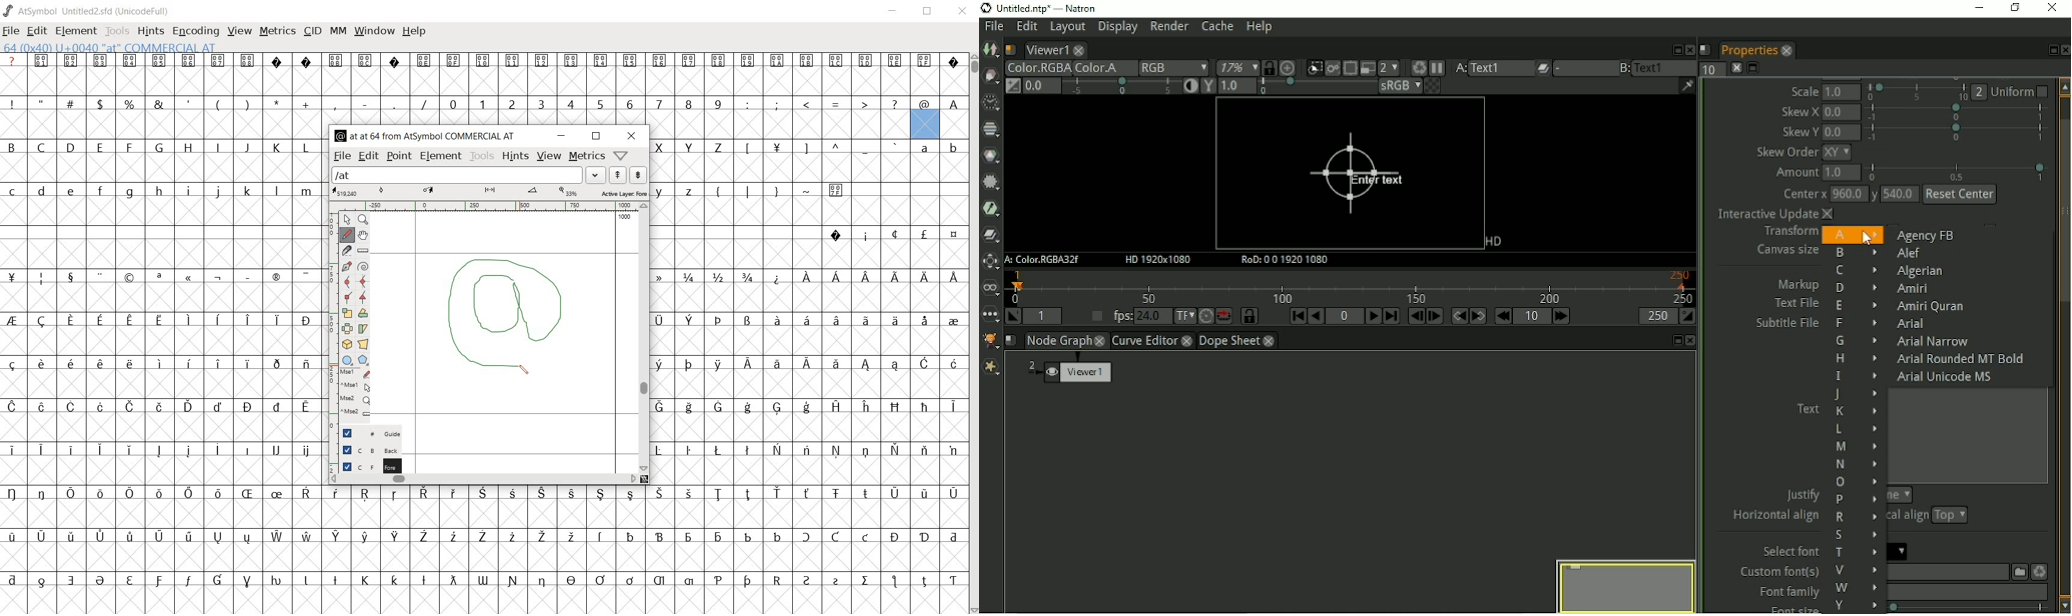 The image size is (2072, 616). I want to click on subtitle file, so click(1787, 324).